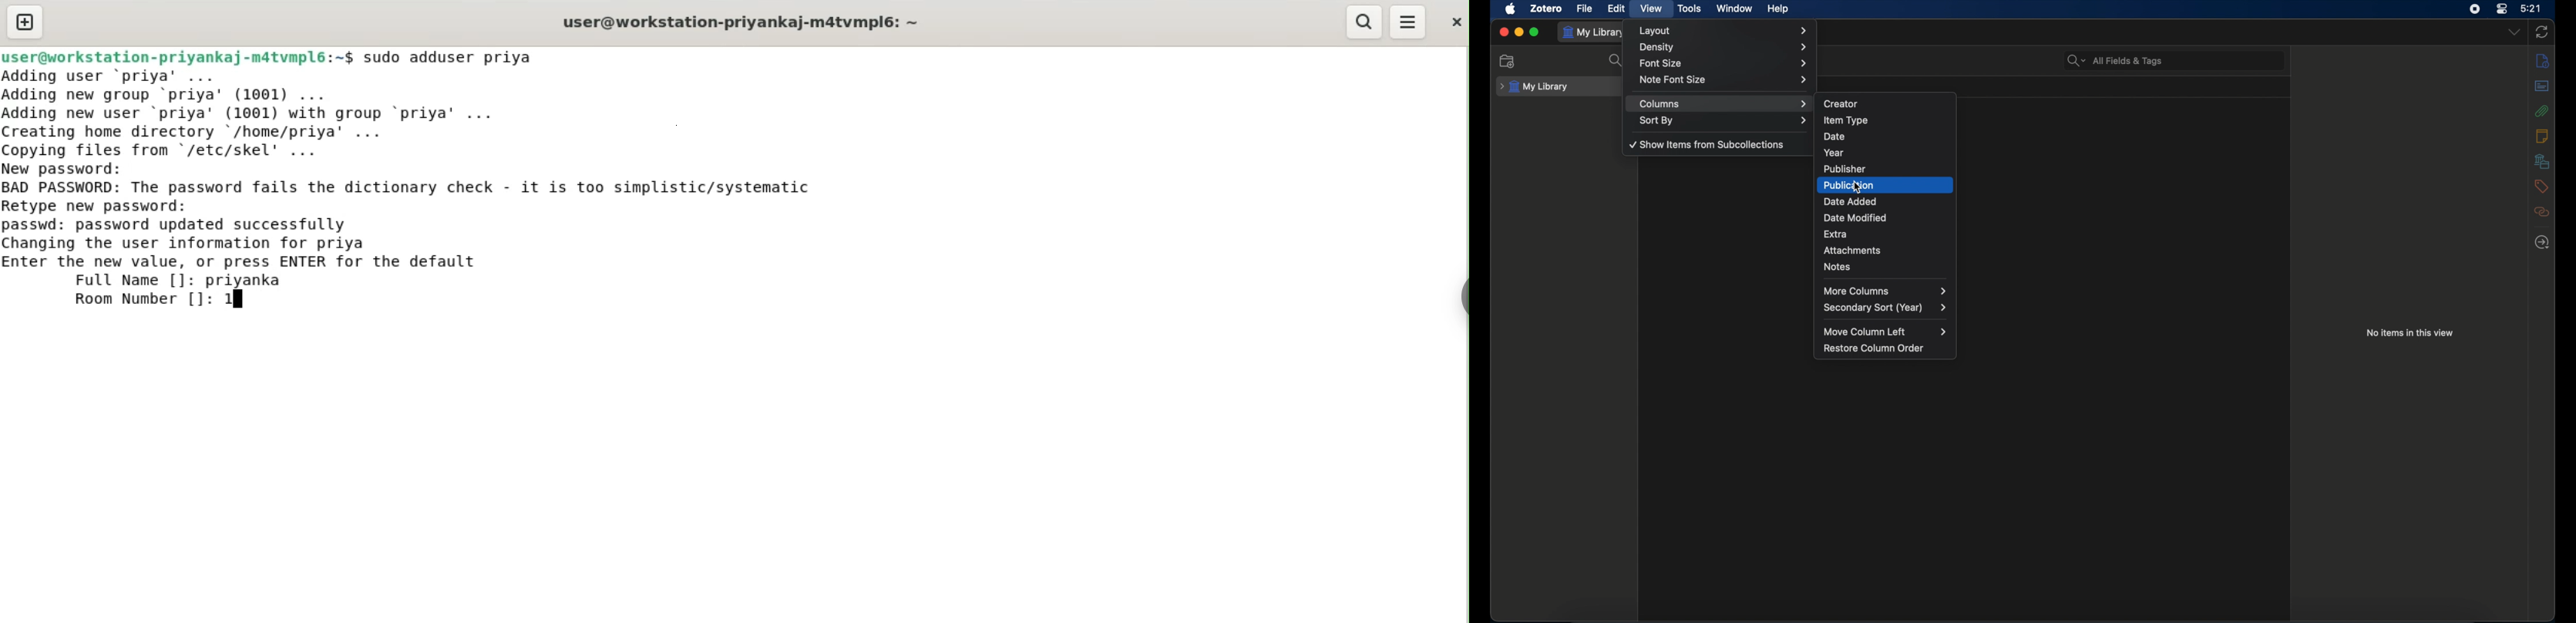 This screenshot has width=2576, height=644. What do you see at coordinates (1534, 87) in the screenshot?
I see `my library` at bounding box center [1534, 87].